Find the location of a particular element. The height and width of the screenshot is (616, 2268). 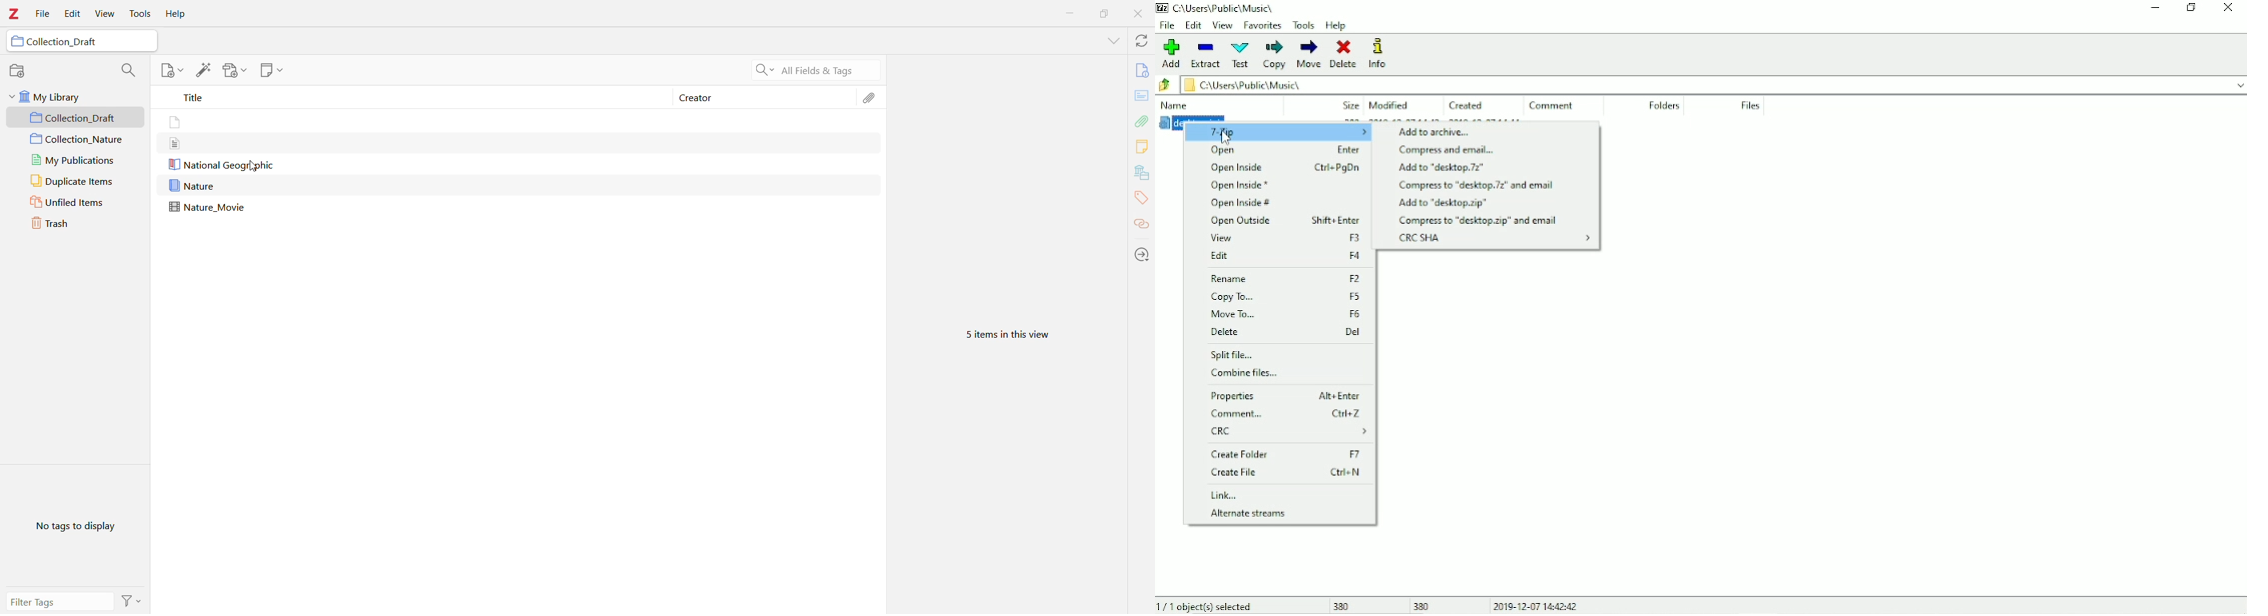

Attachments is located at coordinates (1144, 120).